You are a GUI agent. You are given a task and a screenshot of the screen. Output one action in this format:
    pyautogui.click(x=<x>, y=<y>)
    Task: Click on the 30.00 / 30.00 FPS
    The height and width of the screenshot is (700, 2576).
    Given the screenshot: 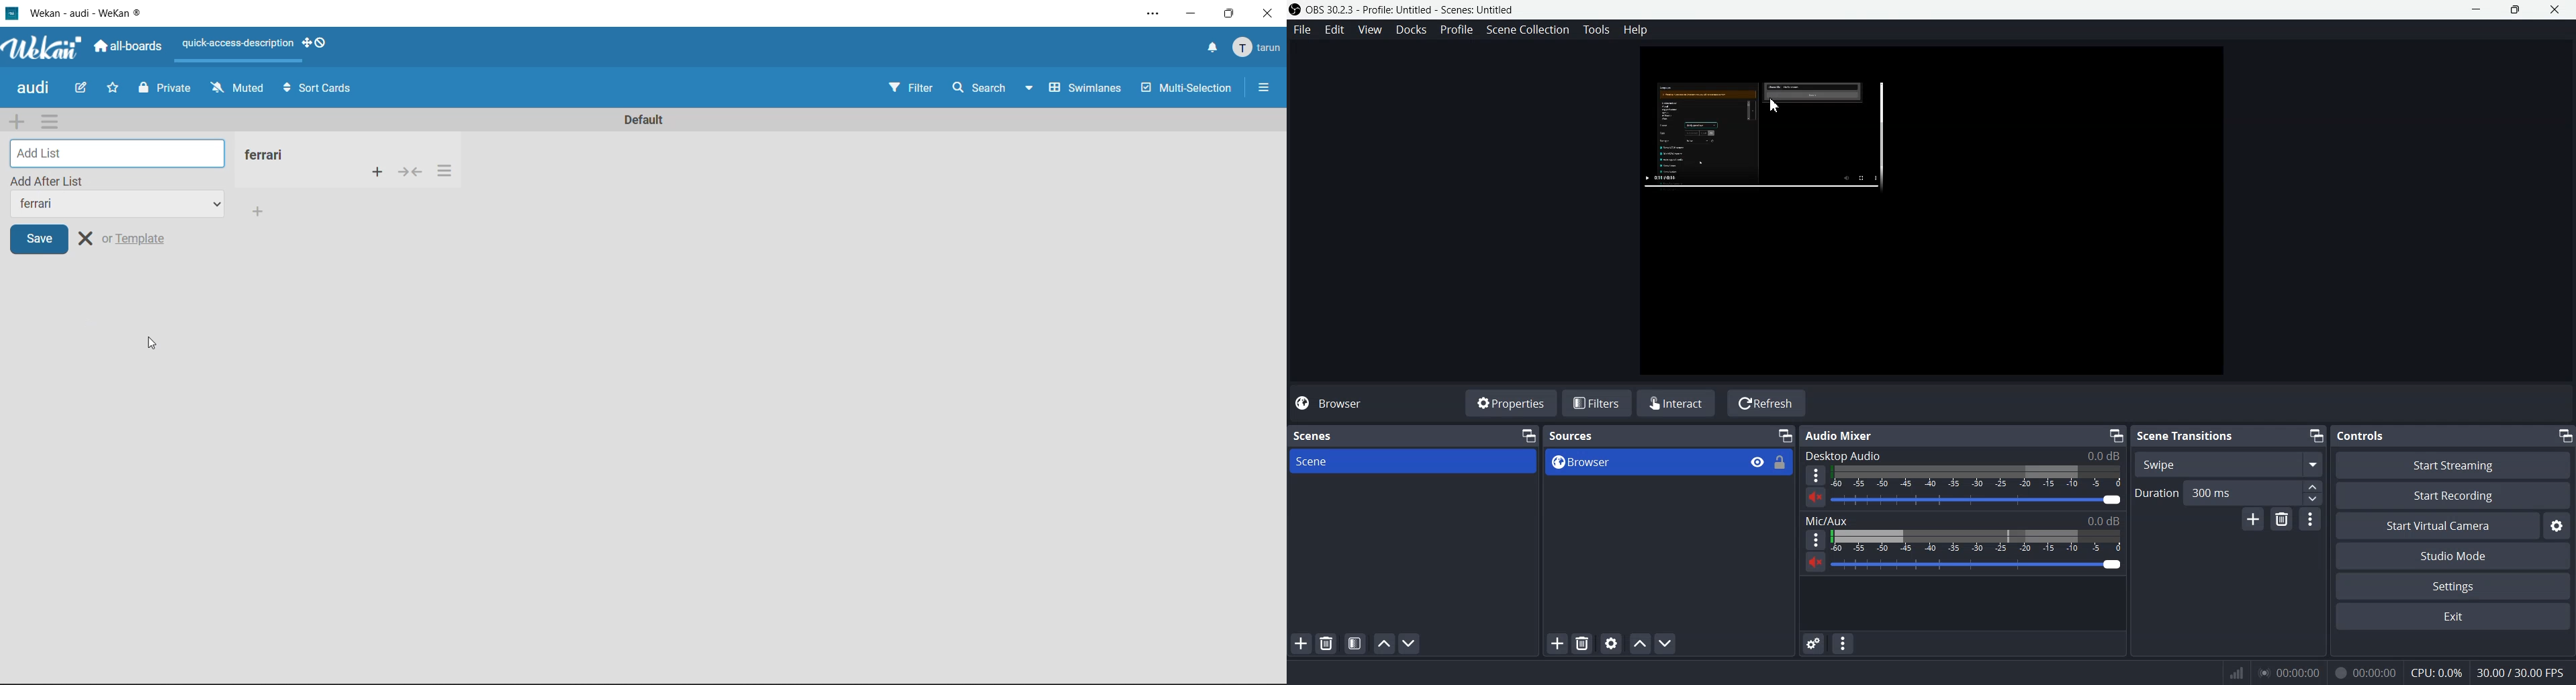 What is the action you would take?
    pyautogui.click(x=2520, y=672)
    